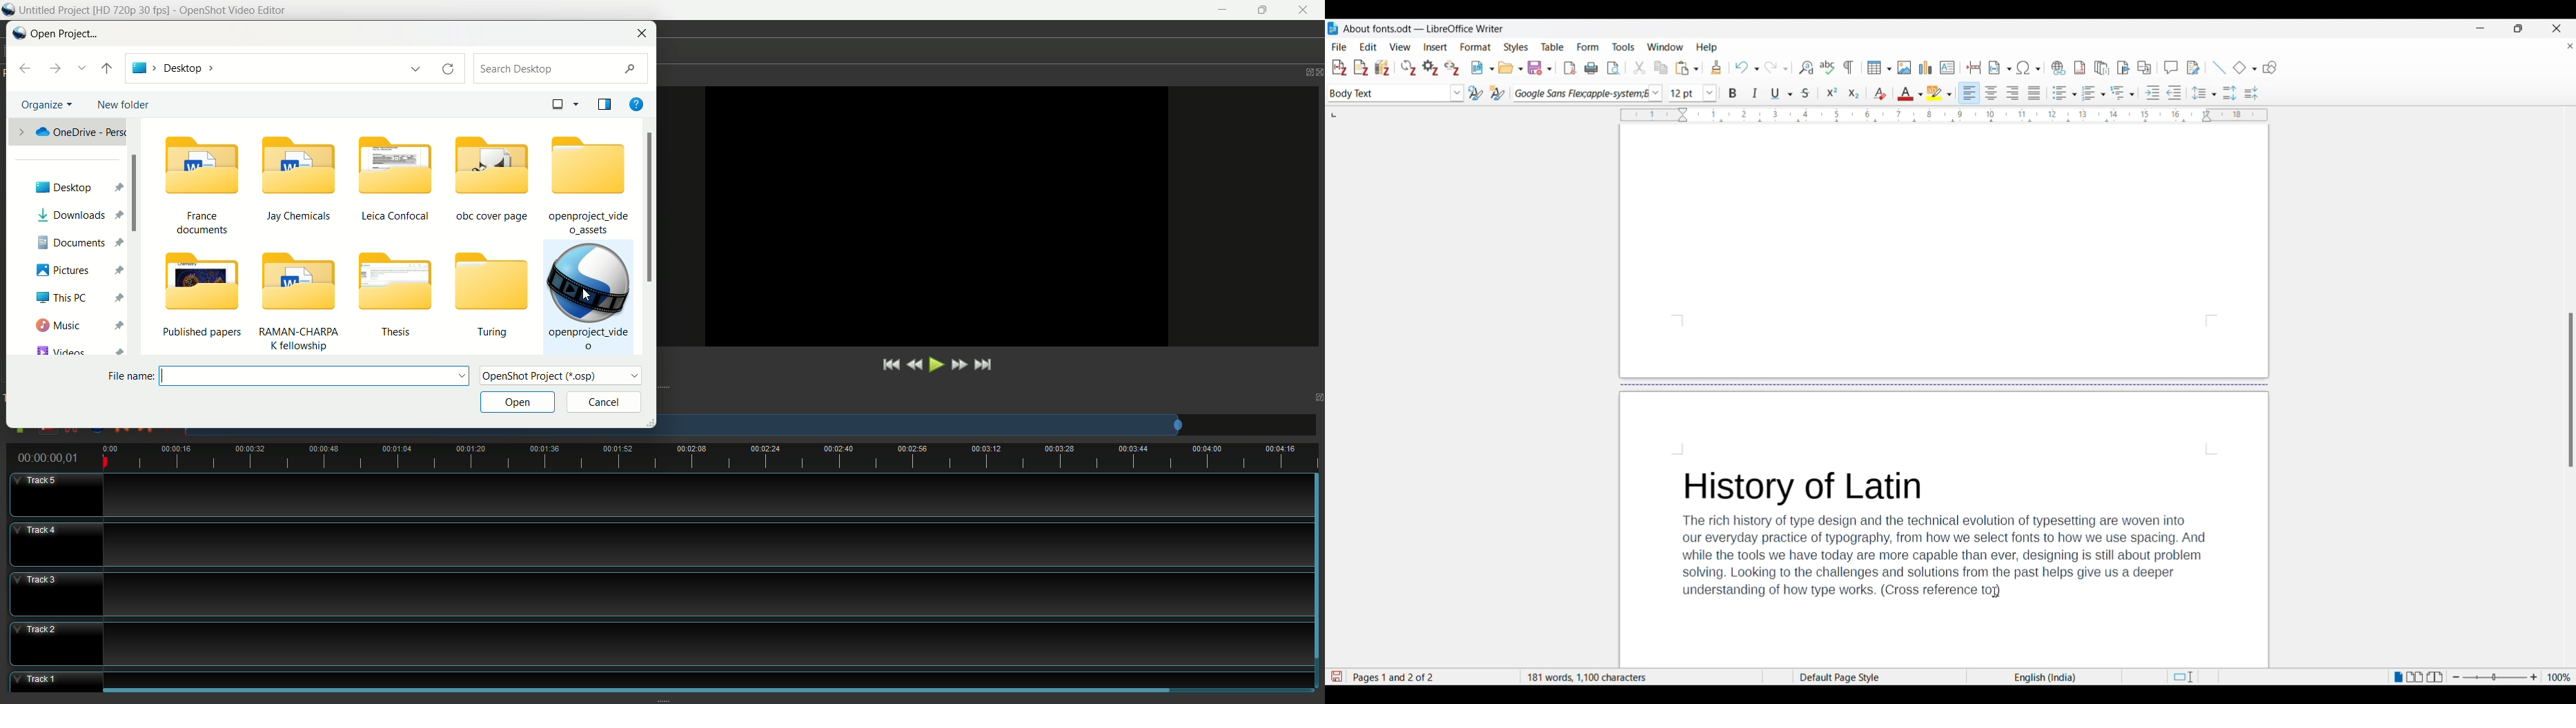 This screenshot has height=728, width=2576. I want to click on LibreOffice Writer logo, so click(1333, 28).